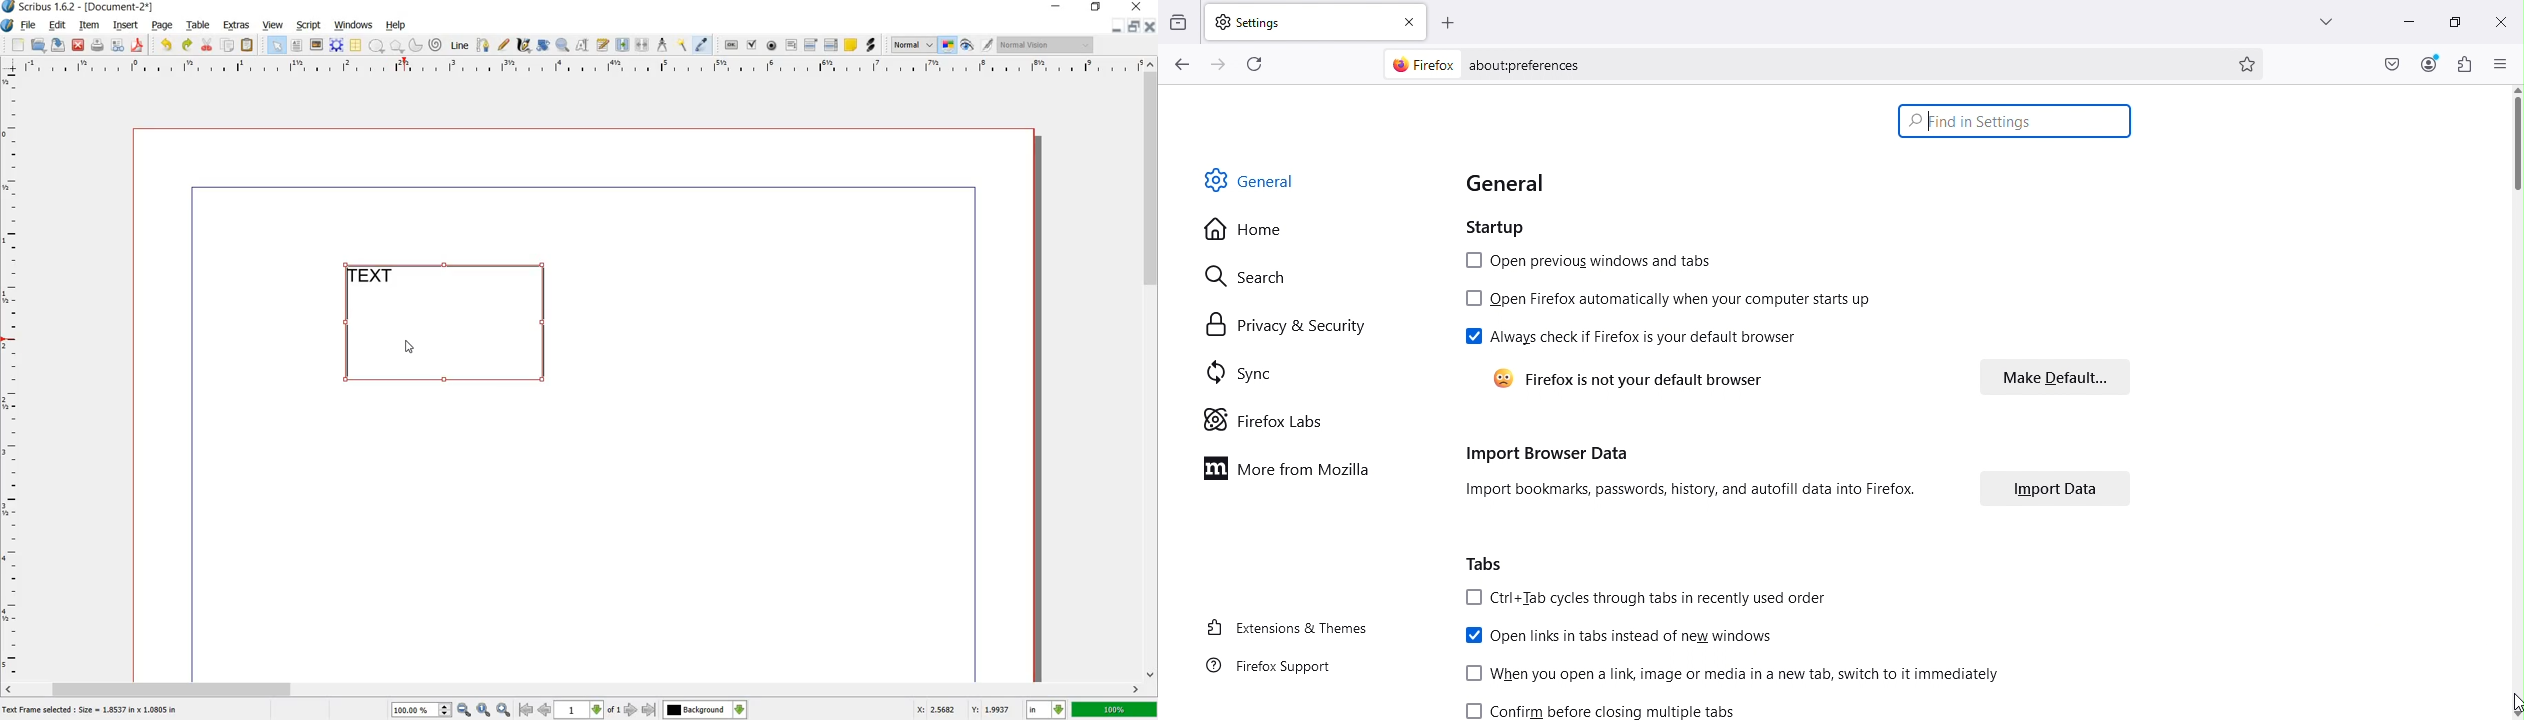 The height and width of the screenshot is (728, 2548). Describe the element at coordinates (7, 26) in the screenshot. I see `system logo` at that location.